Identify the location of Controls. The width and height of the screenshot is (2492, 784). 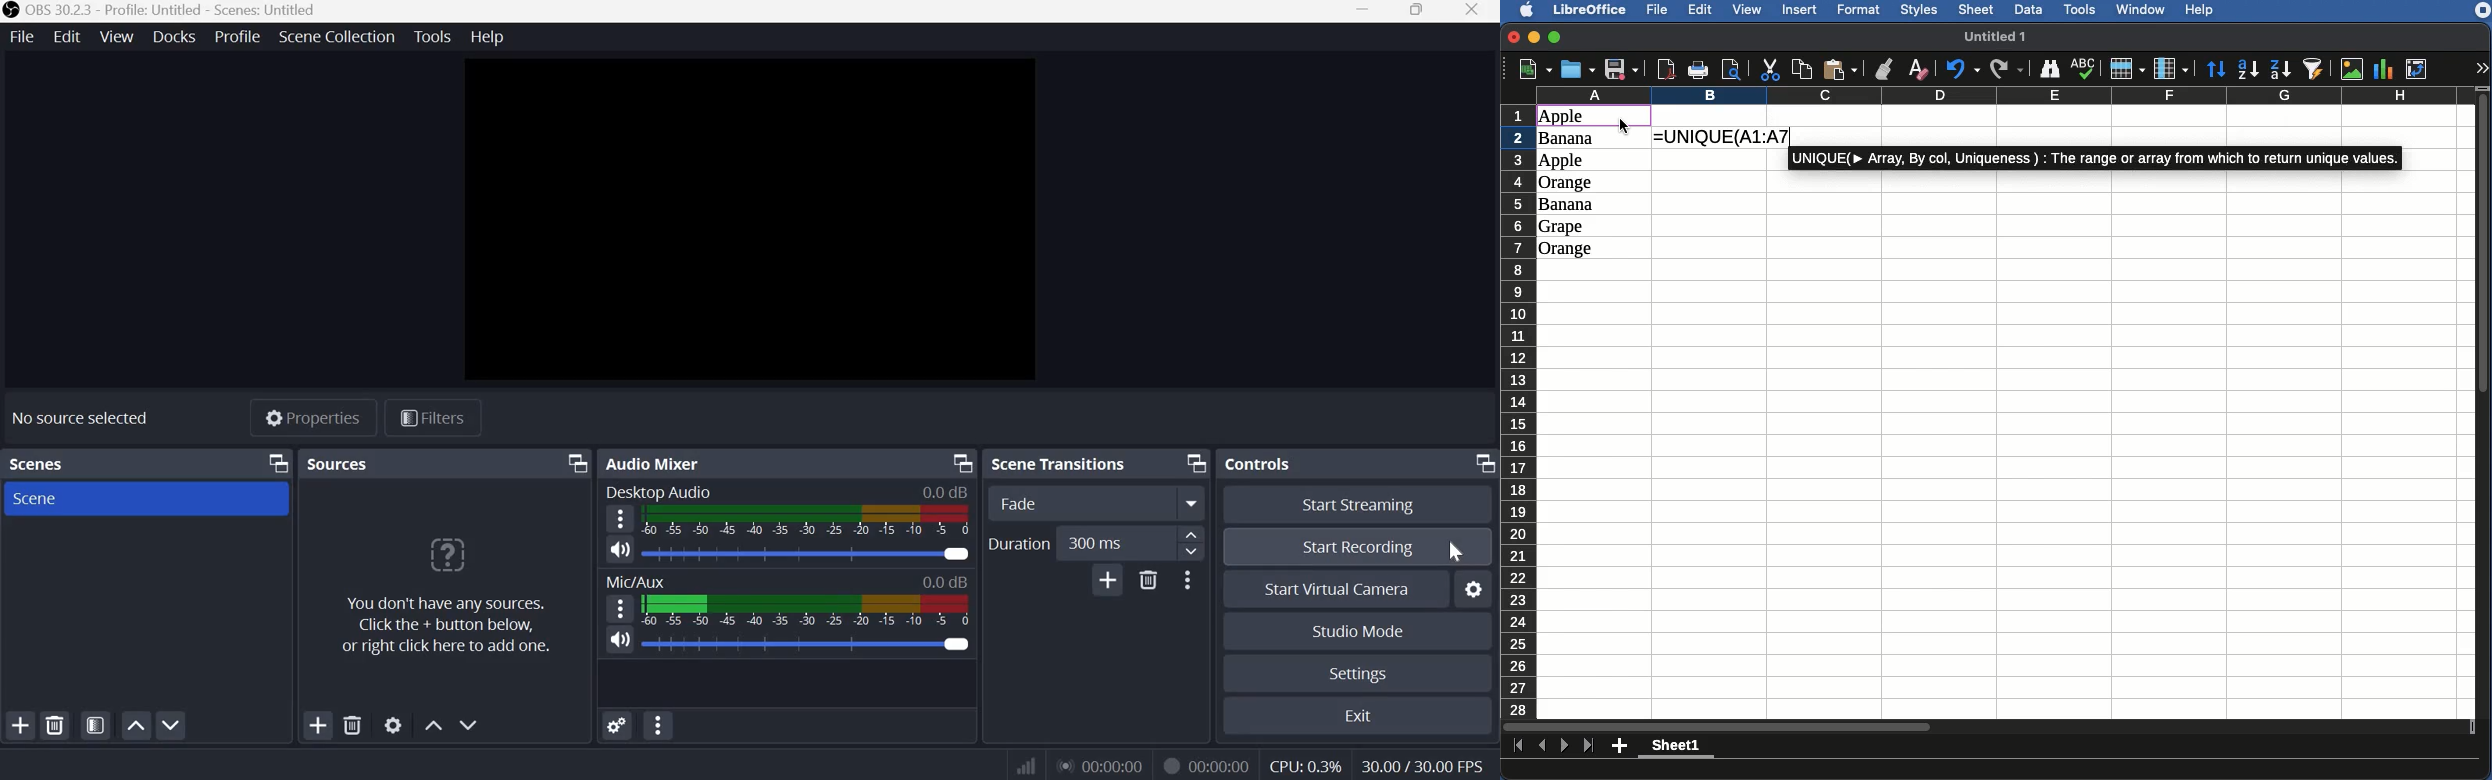
(1265, 464).